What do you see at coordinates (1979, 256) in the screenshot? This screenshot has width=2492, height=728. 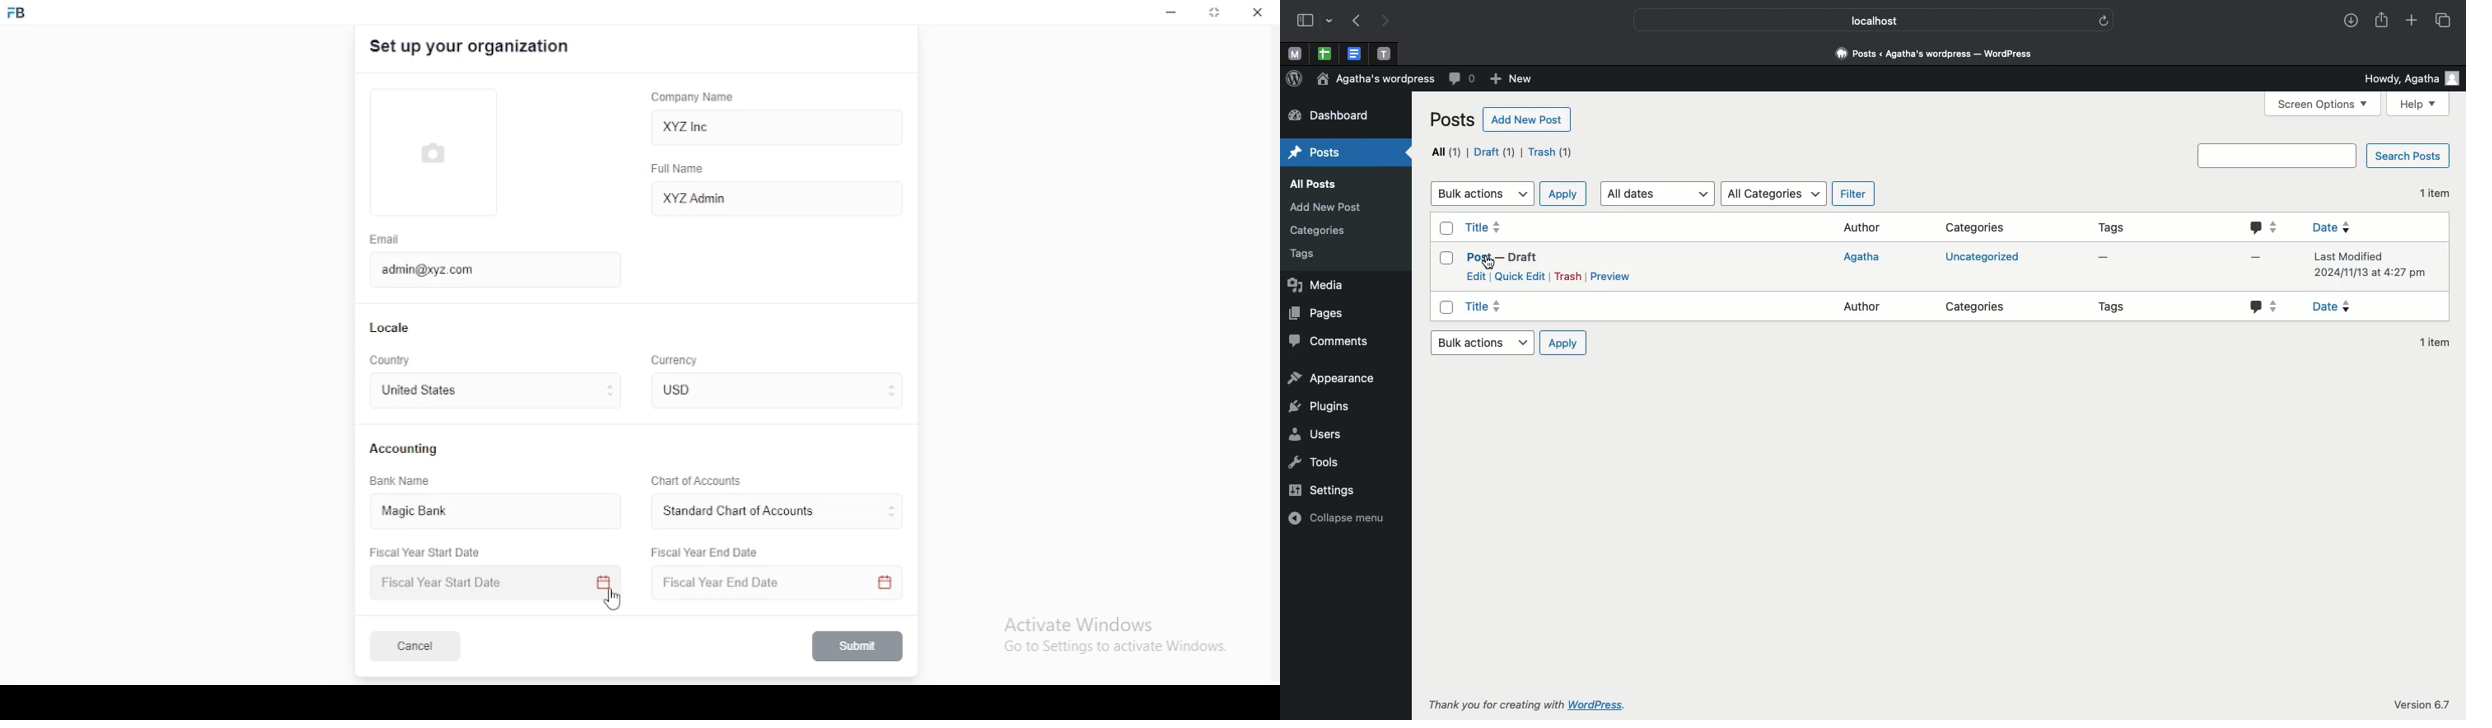 I see `Uncategorized` at bounding box center [1979, 256].